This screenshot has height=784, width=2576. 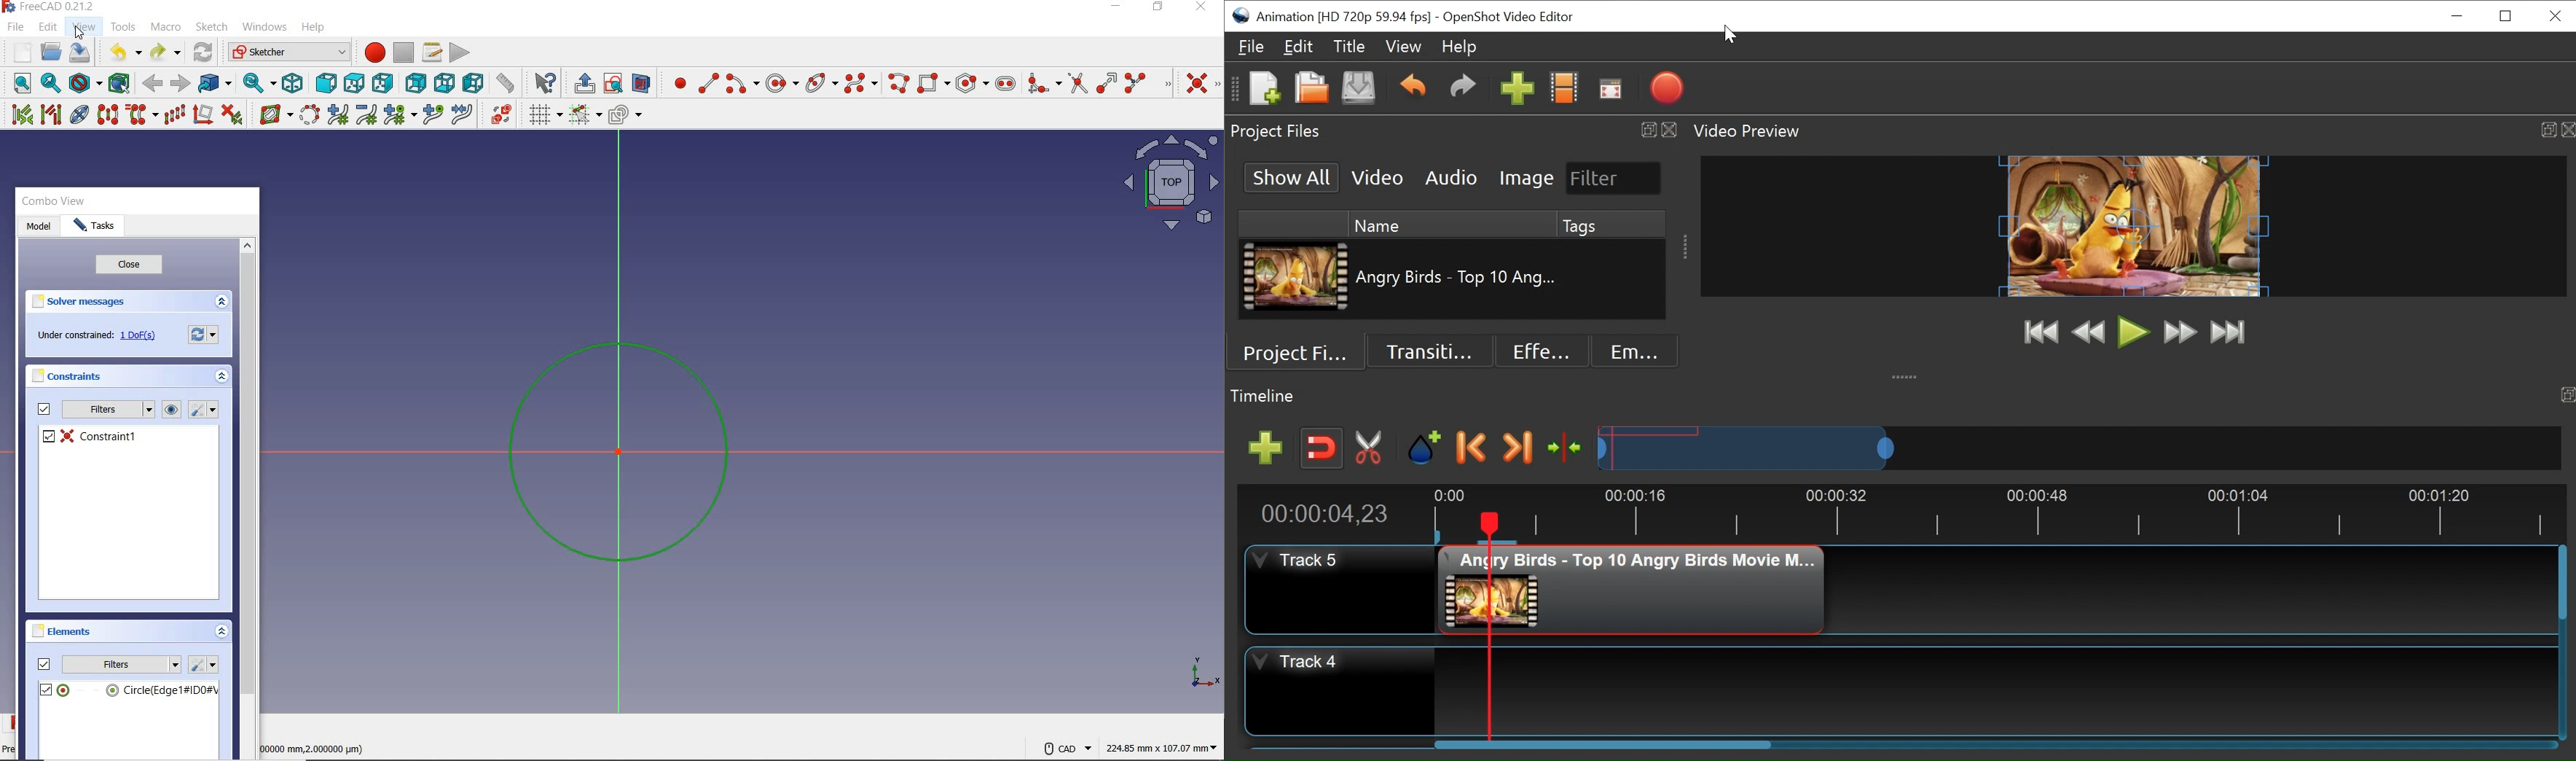 What do you see at coordinates (223, 633) in the screenshot?
I see `collapse` at bounding box center [223, 633].